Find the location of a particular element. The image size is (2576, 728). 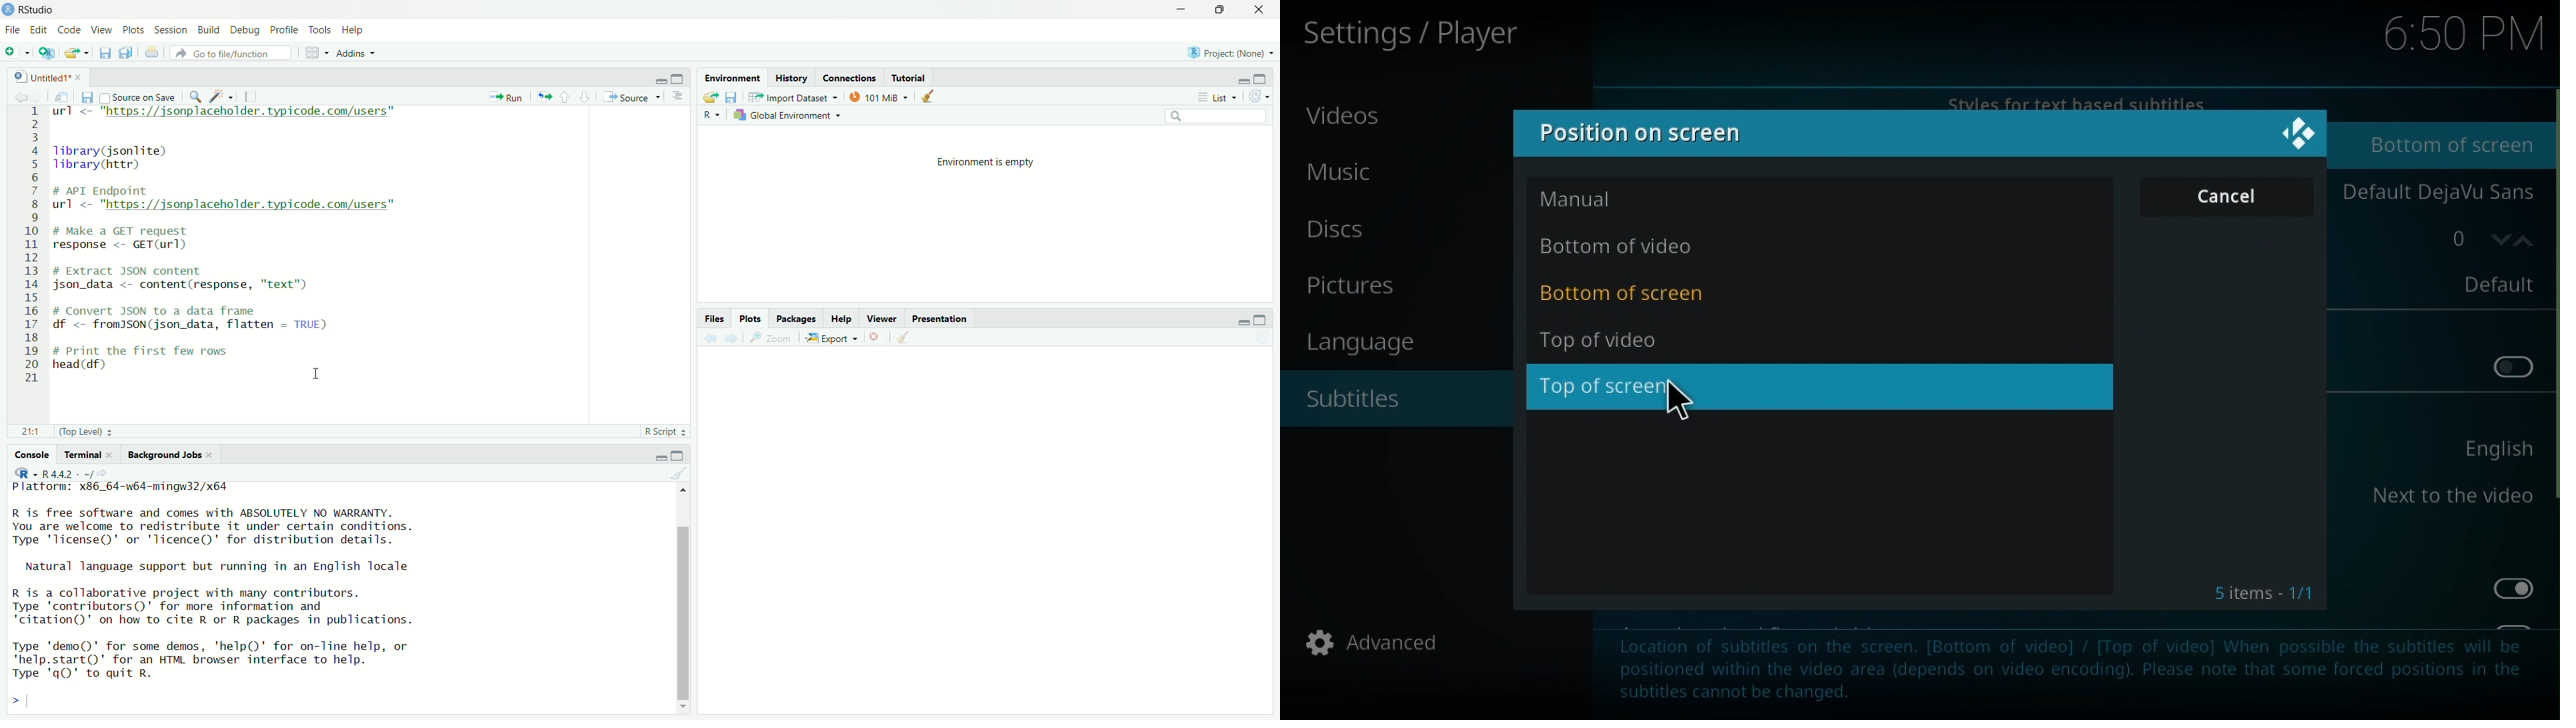

Minimize is located at coordinates (1184, 10).